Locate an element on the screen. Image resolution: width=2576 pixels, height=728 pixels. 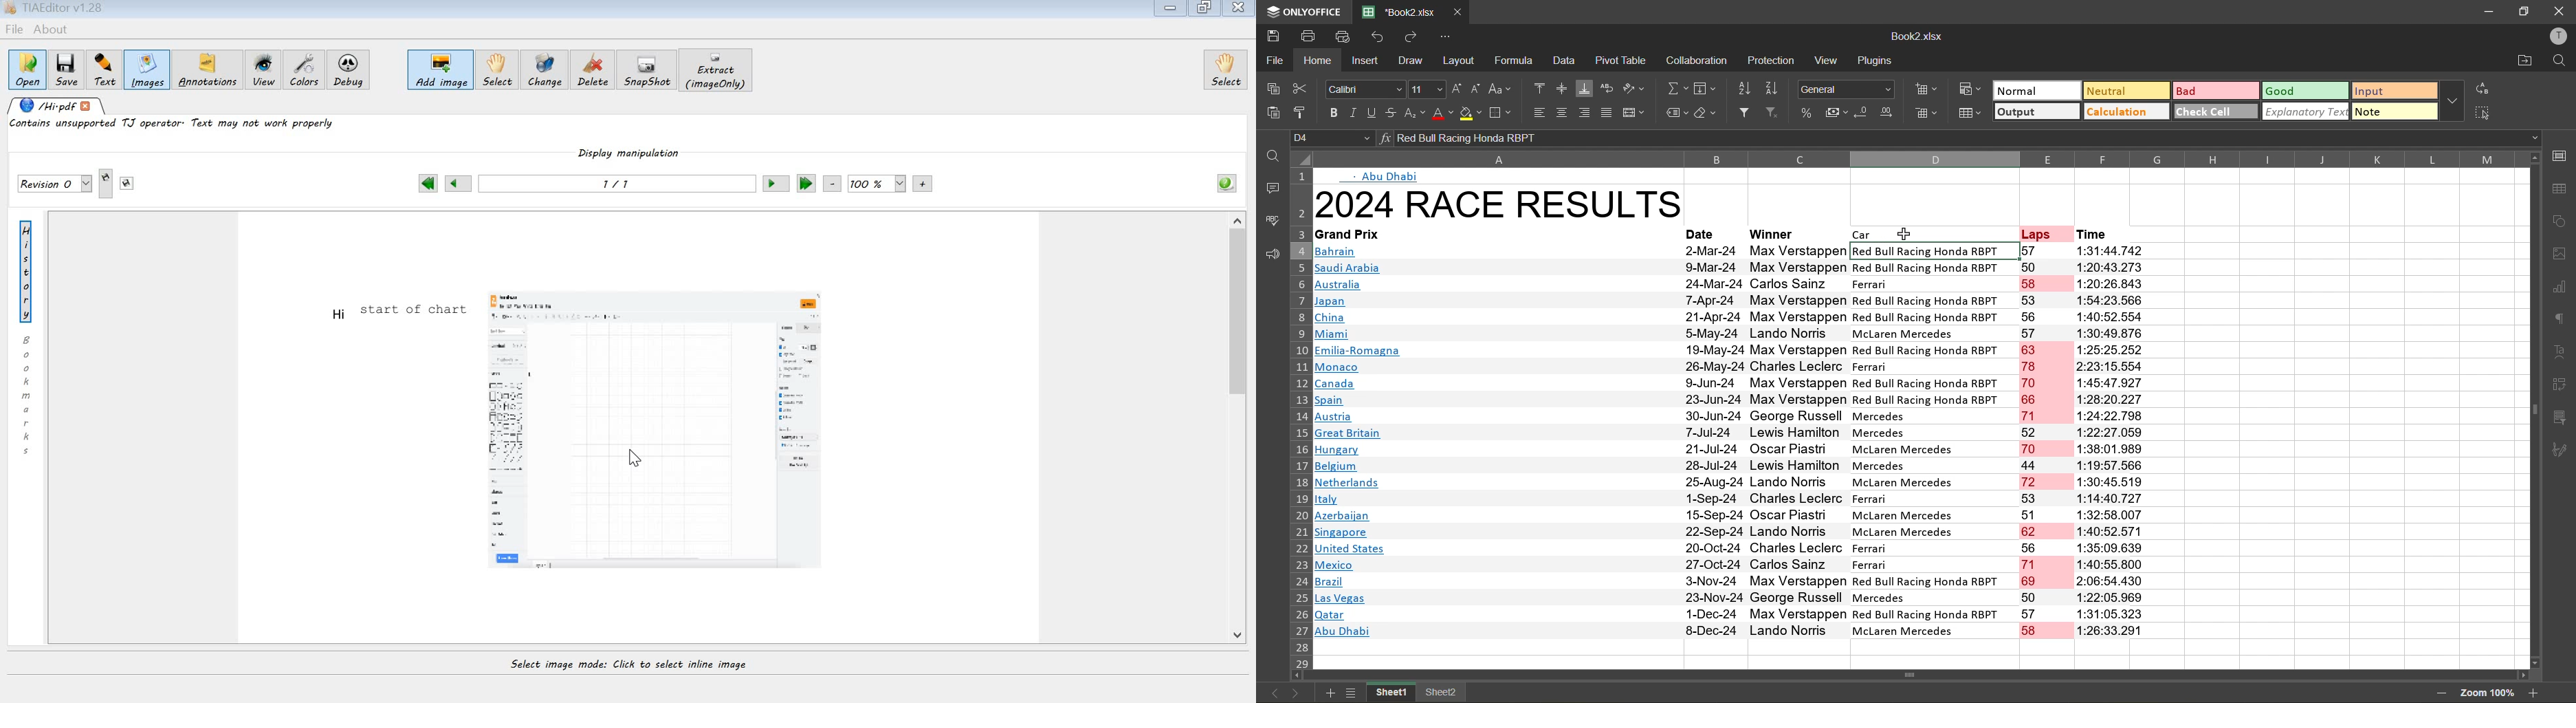
protection is located at coordinates (1772, 62).